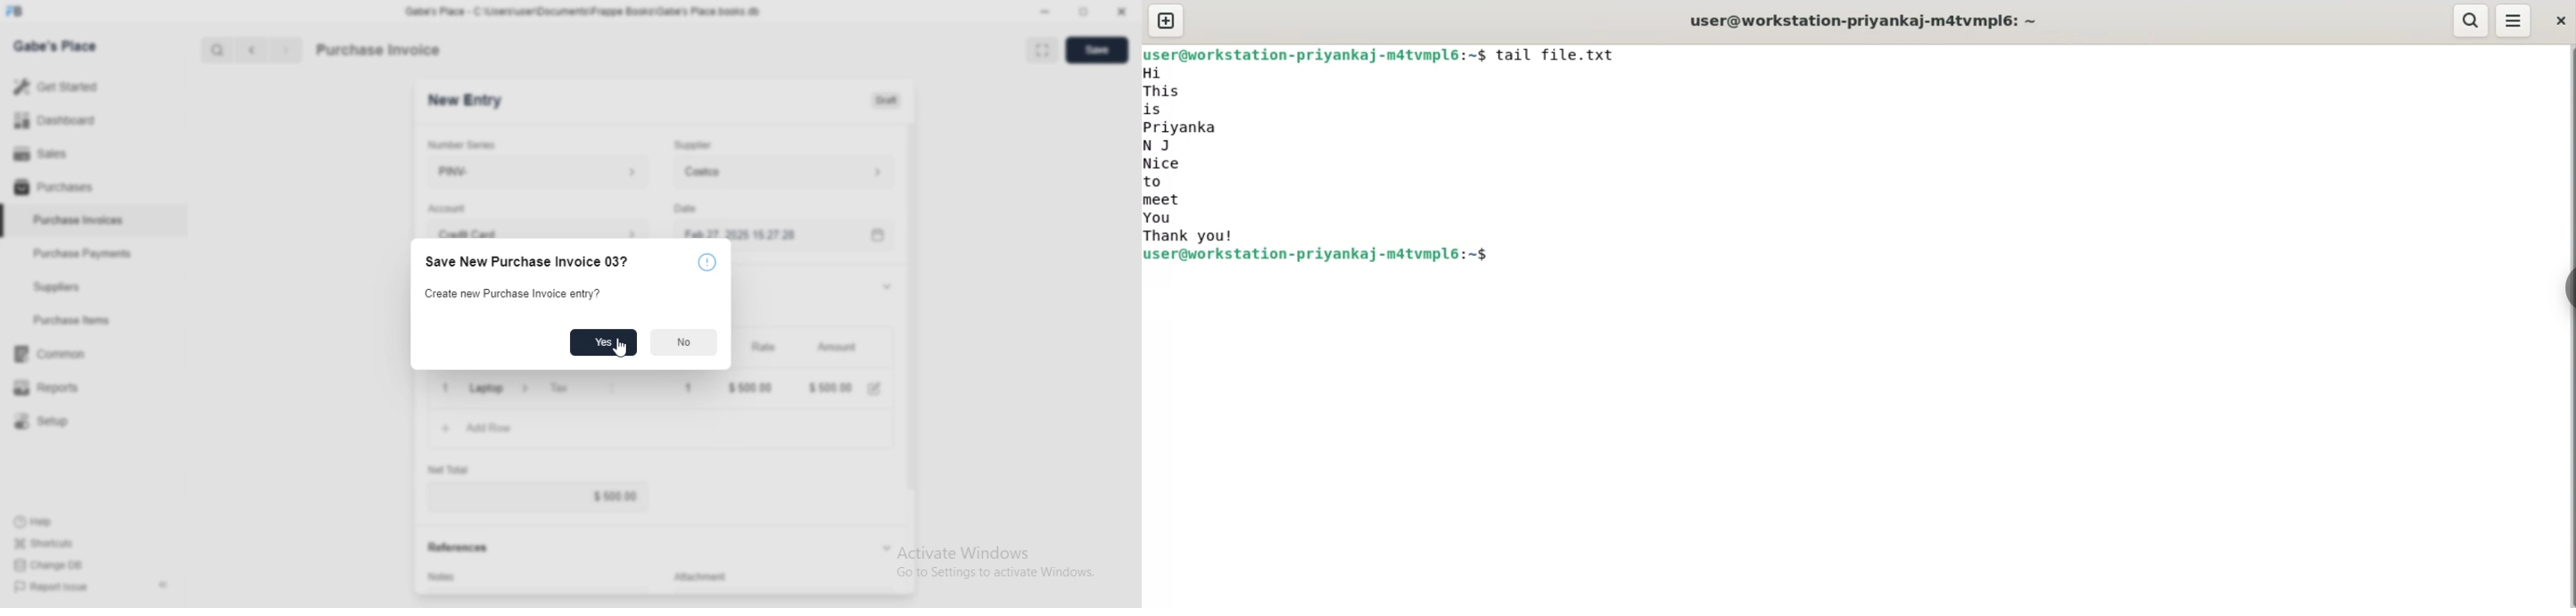  Describe the element at coordinates (48, 565) in the screenshot. I see `Change DB` at that location.